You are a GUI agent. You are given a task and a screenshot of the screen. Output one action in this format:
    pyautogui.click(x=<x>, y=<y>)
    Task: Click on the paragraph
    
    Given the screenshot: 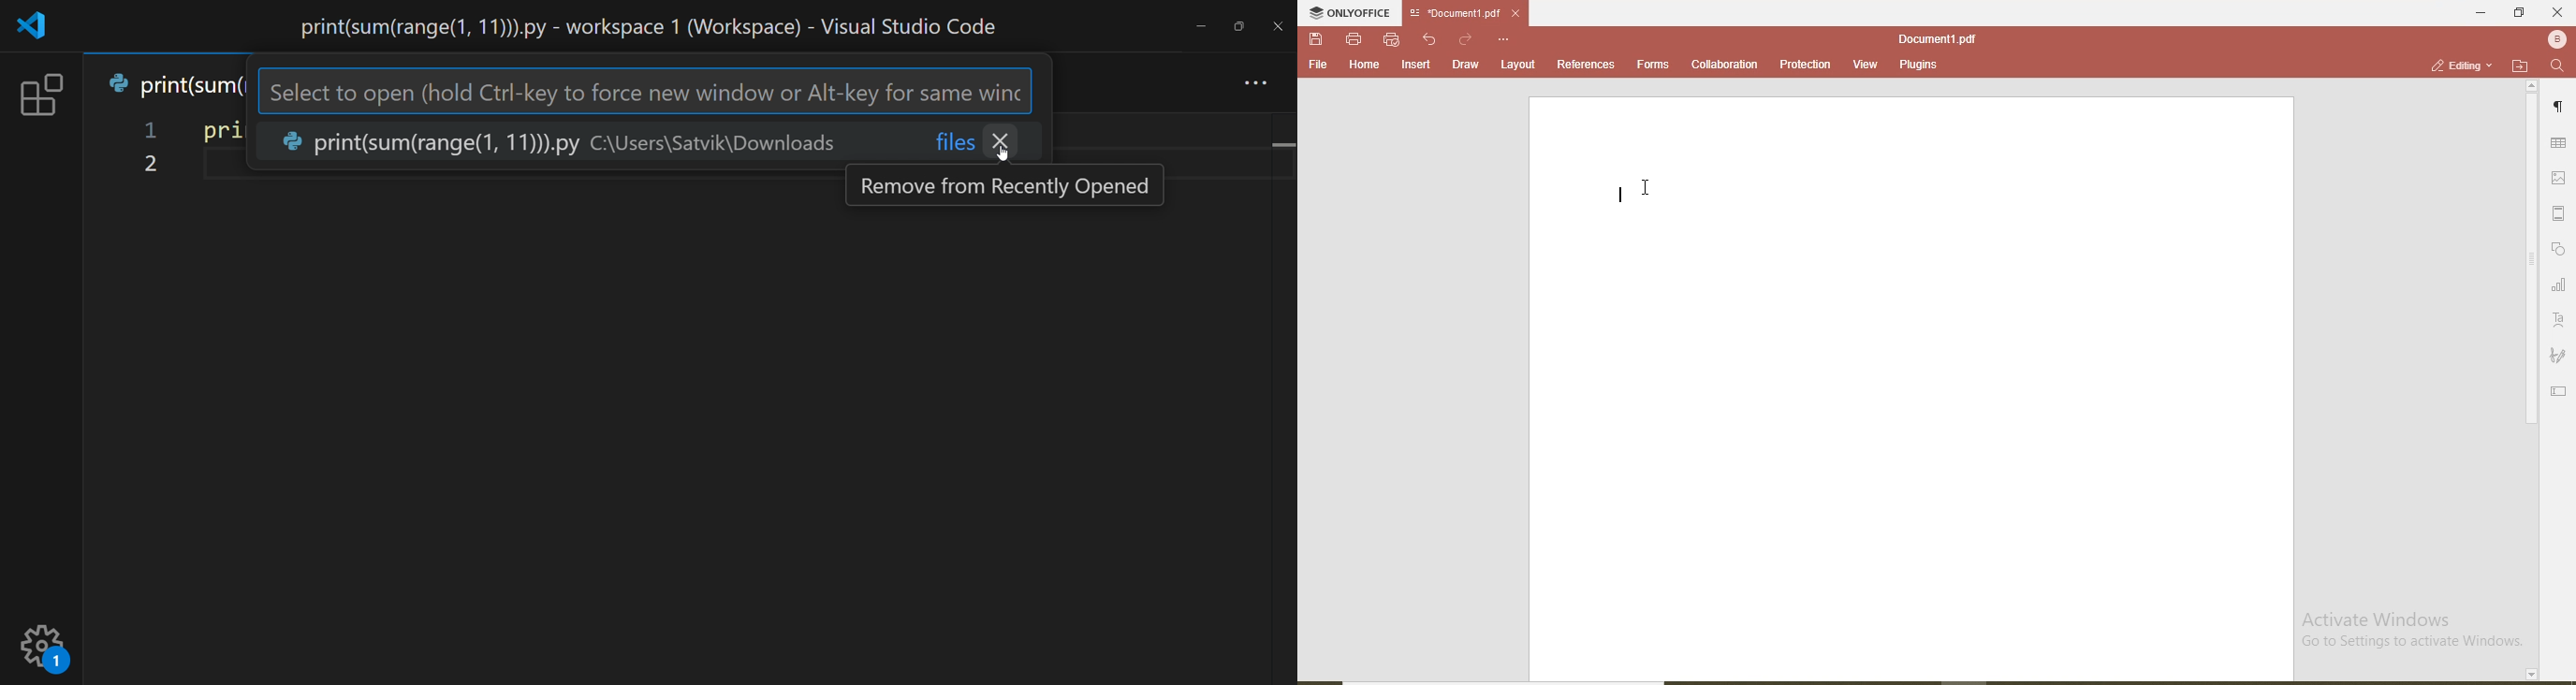 What is the action you would take?
    pyautogui.click(x=2561, y=109)
    